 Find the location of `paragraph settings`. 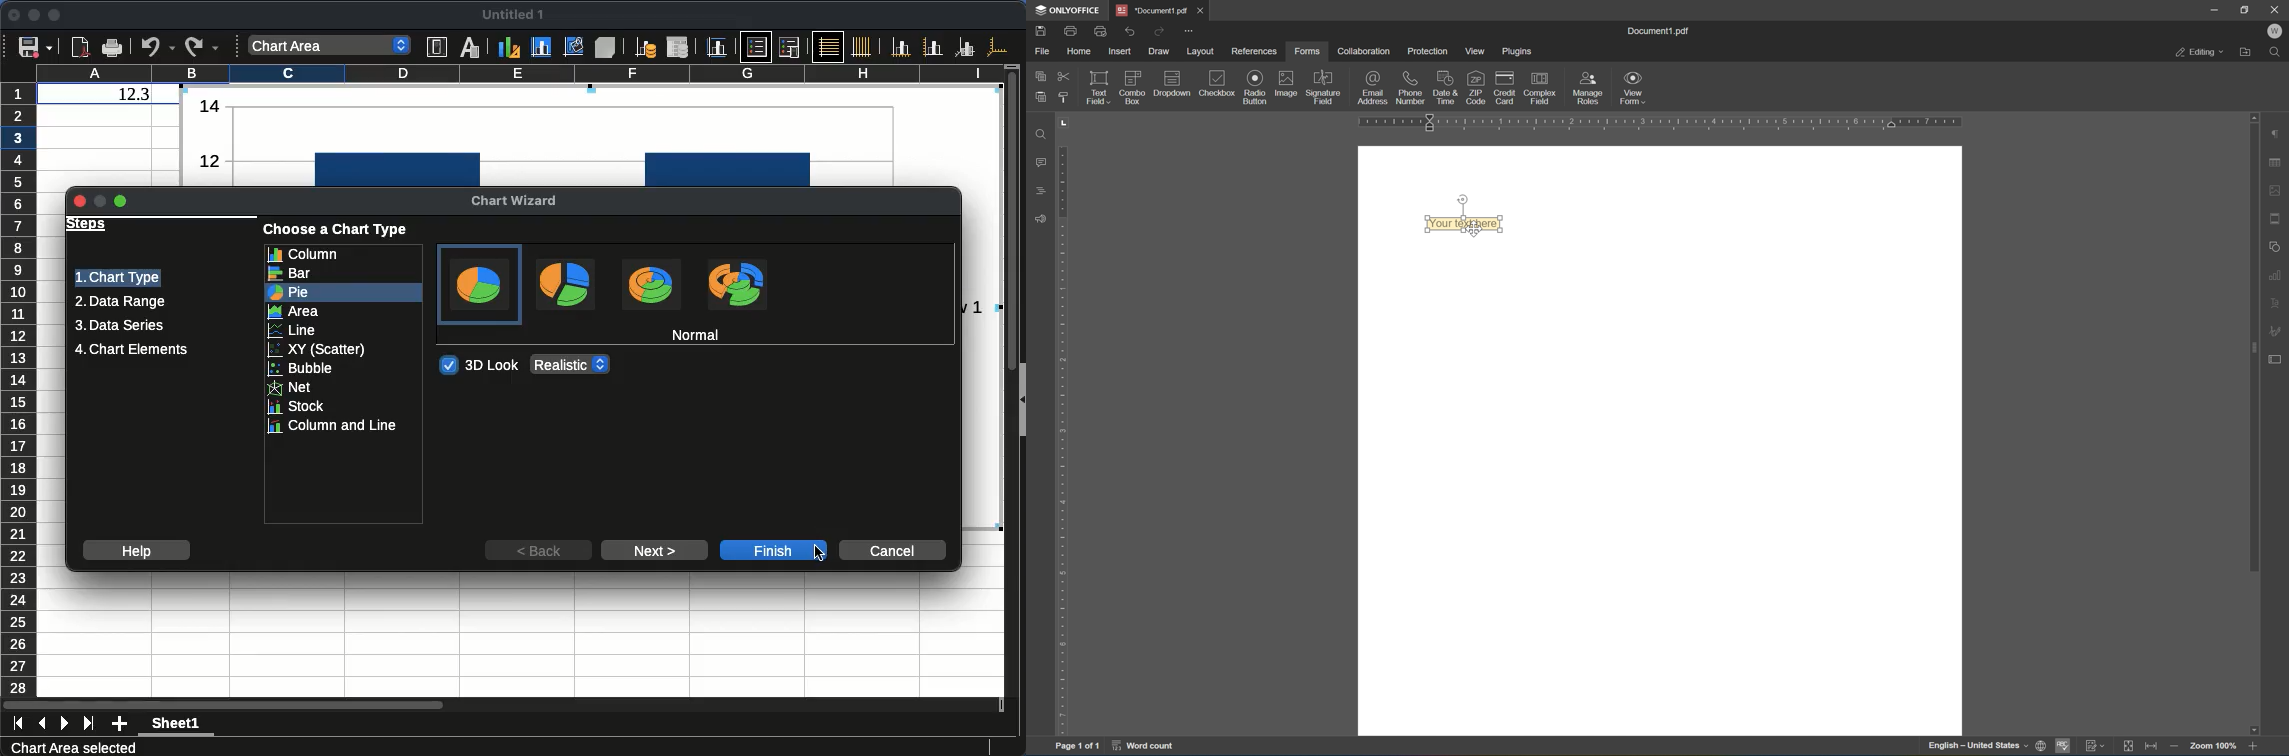

paragraph settings is located at coordinates (2276, 131).